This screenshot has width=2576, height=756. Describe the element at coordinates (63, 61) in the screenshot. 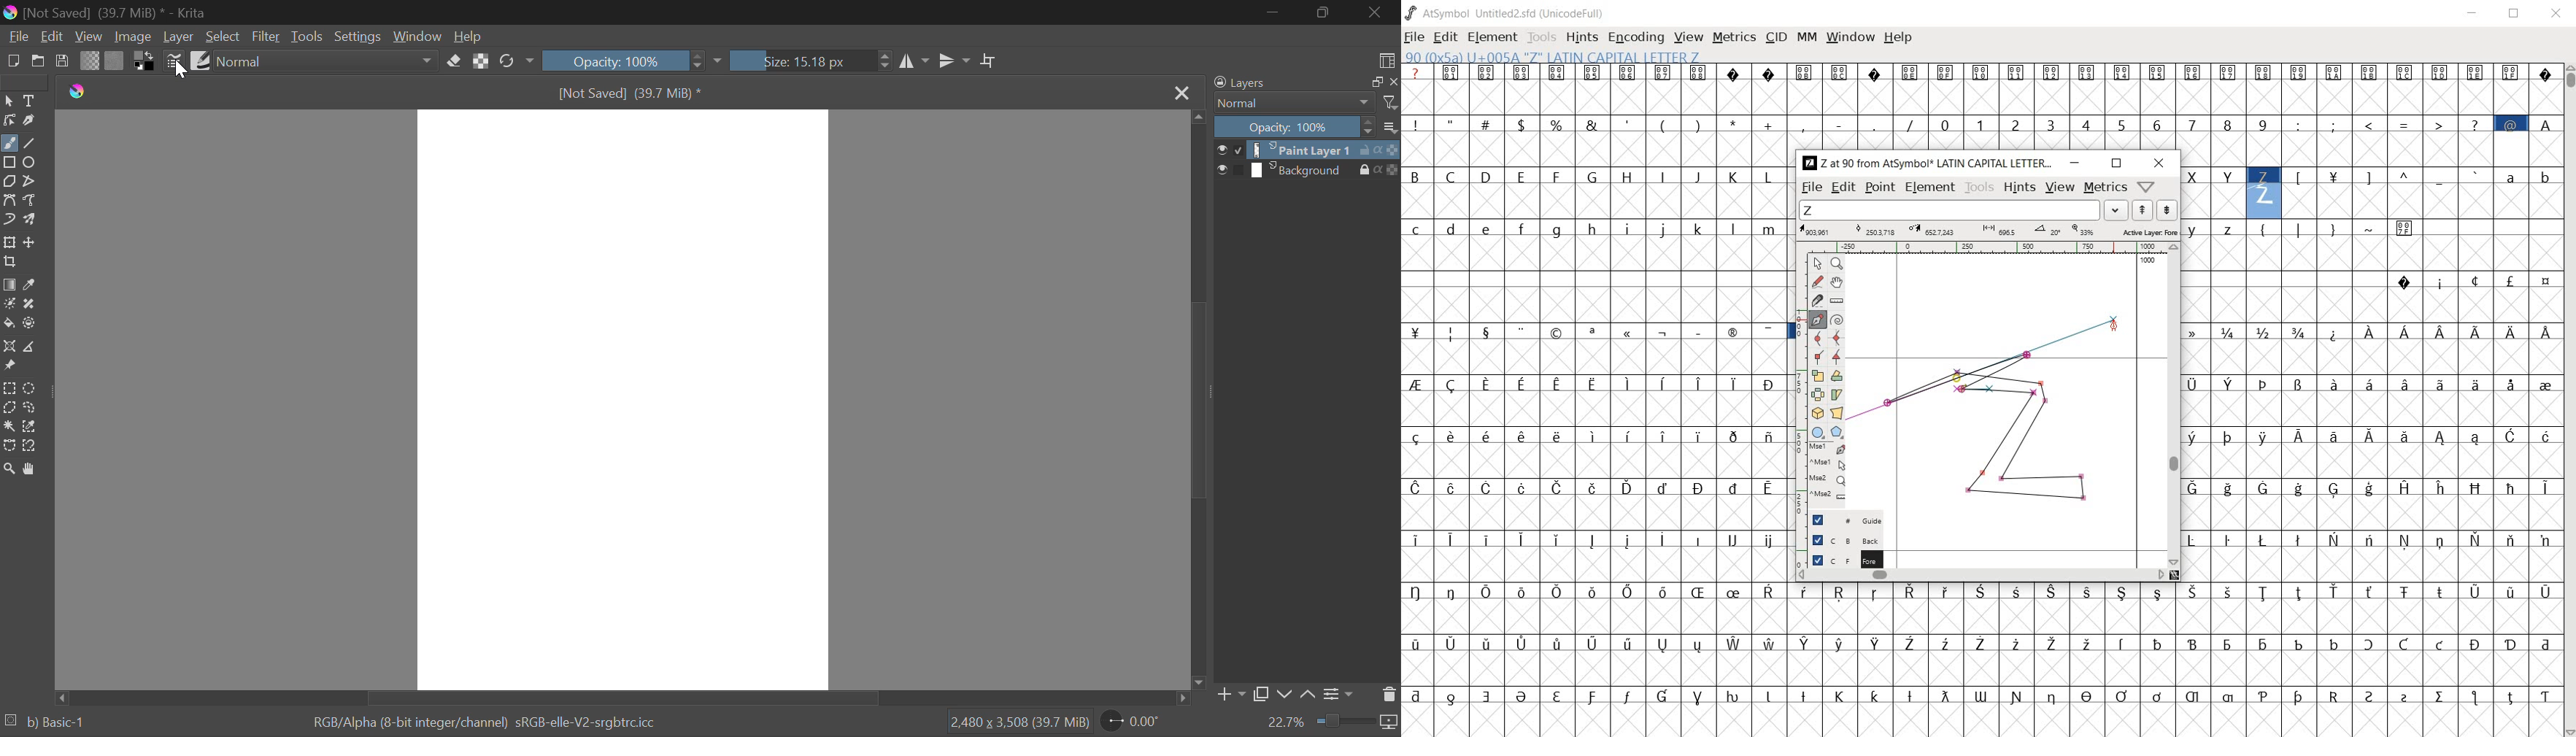

I see `Save` at that location.